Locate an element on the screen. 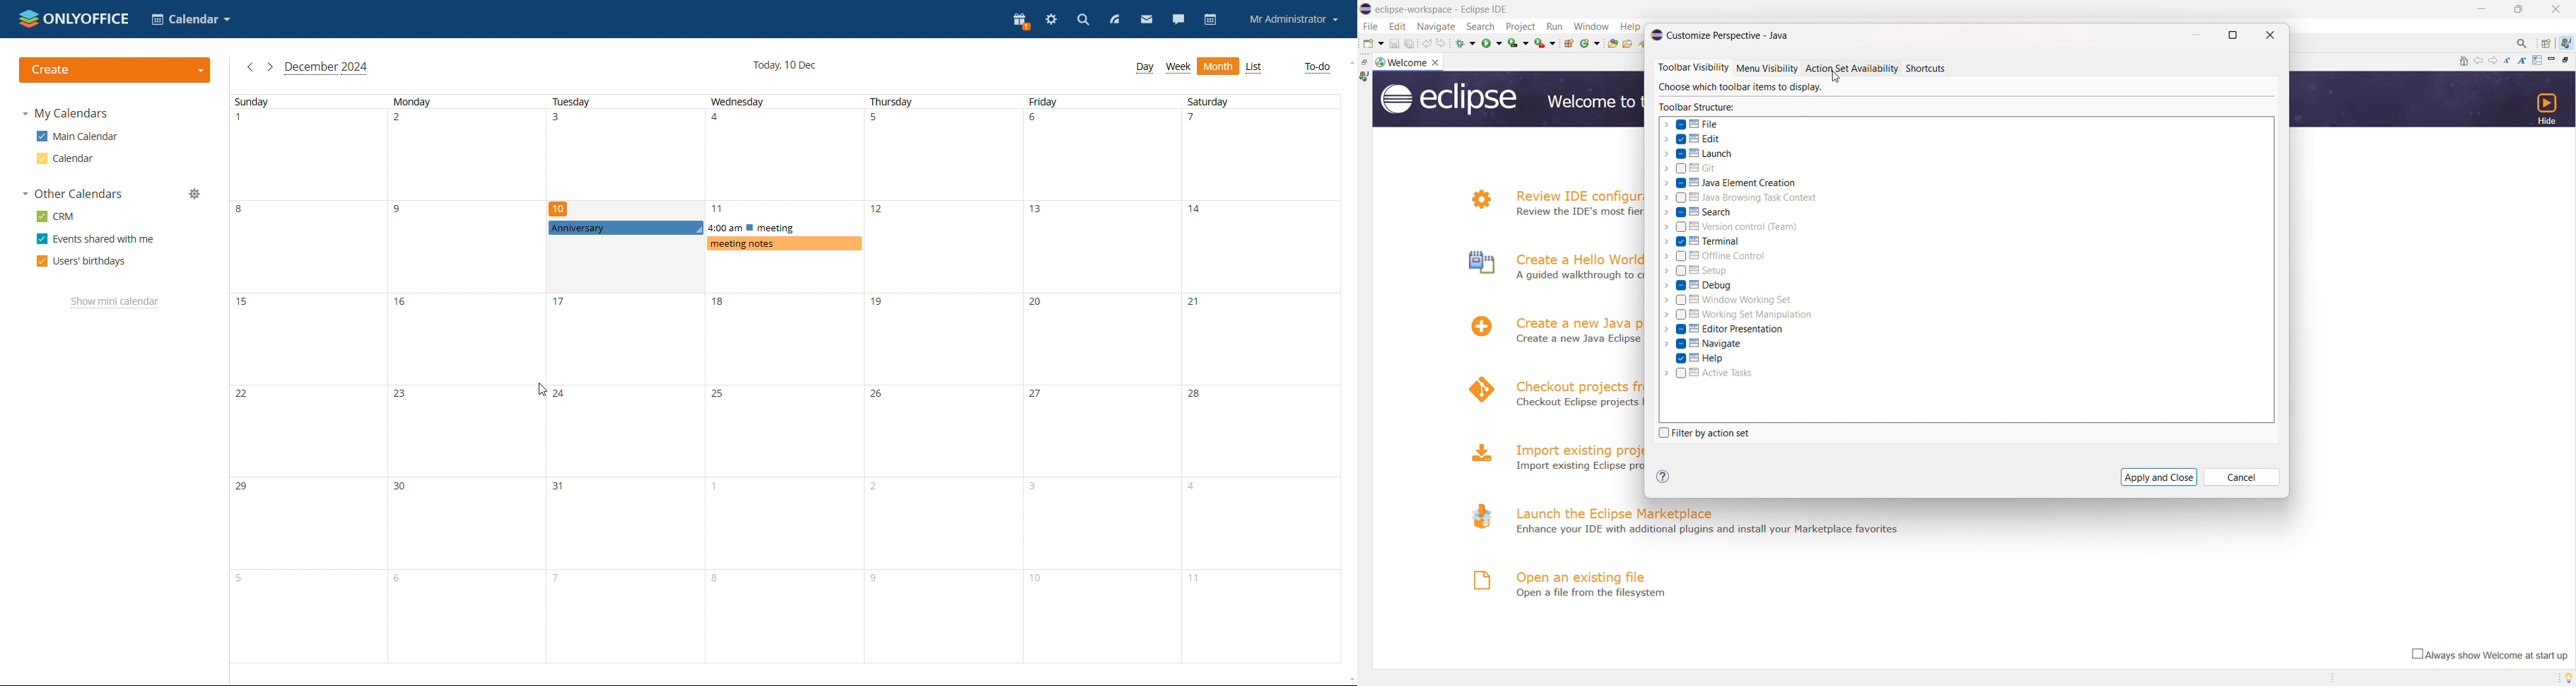  terminal is located at coordinates (1703, 241).